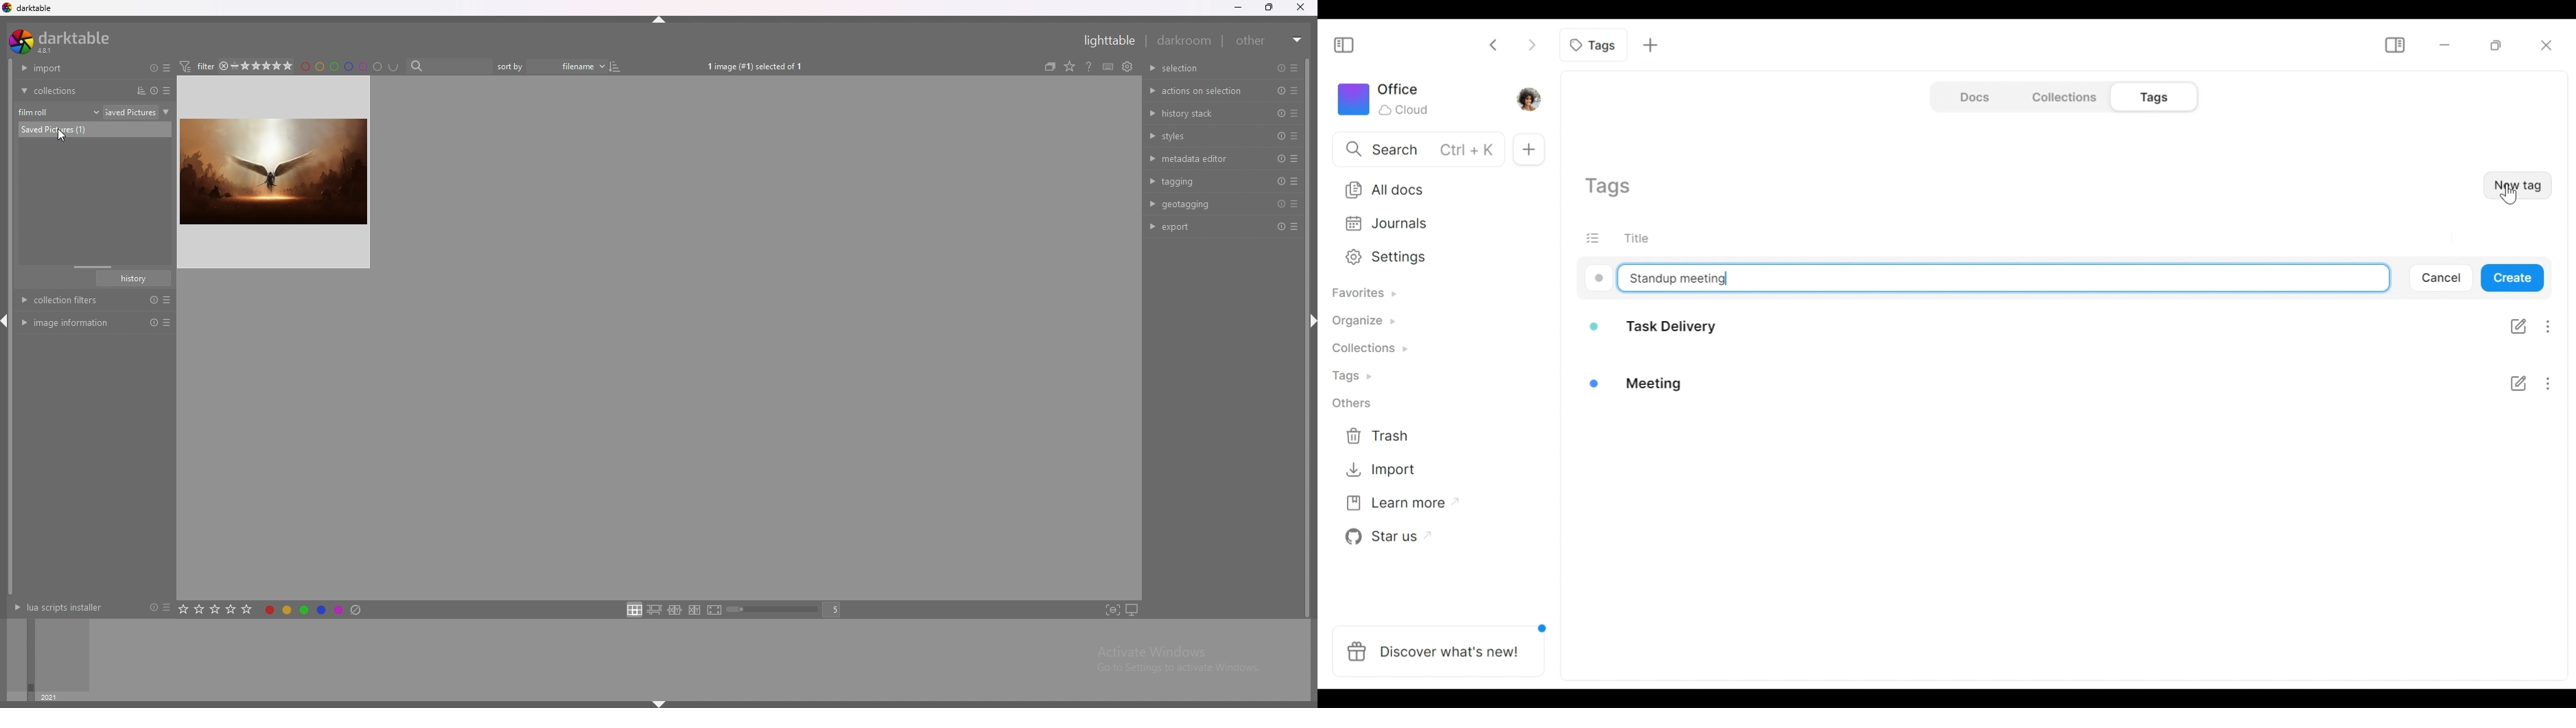 This screenshot has width=2576, height=728. Describe the element at coordinates (1112, 610) in the screenshot. I see `toggle focus peaking mode` at that location.